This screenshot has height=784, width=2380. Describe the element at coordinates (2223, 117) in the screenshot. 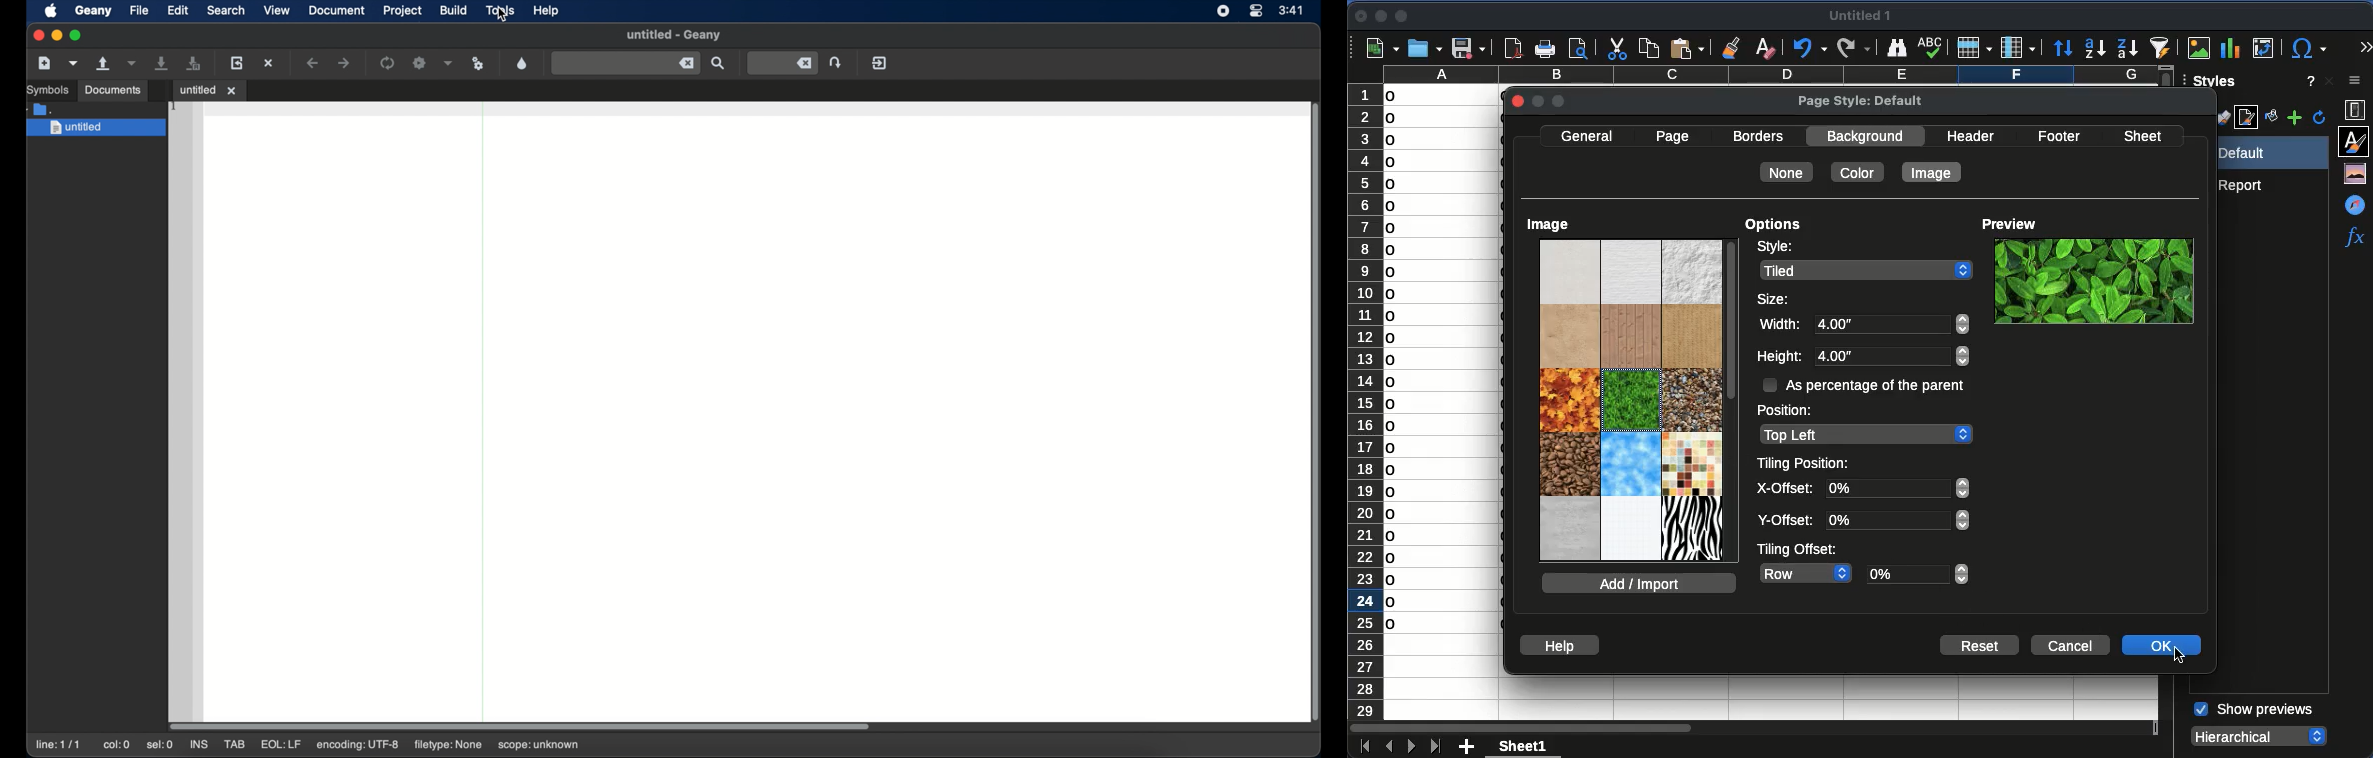

I see `drawing styles` at that location.